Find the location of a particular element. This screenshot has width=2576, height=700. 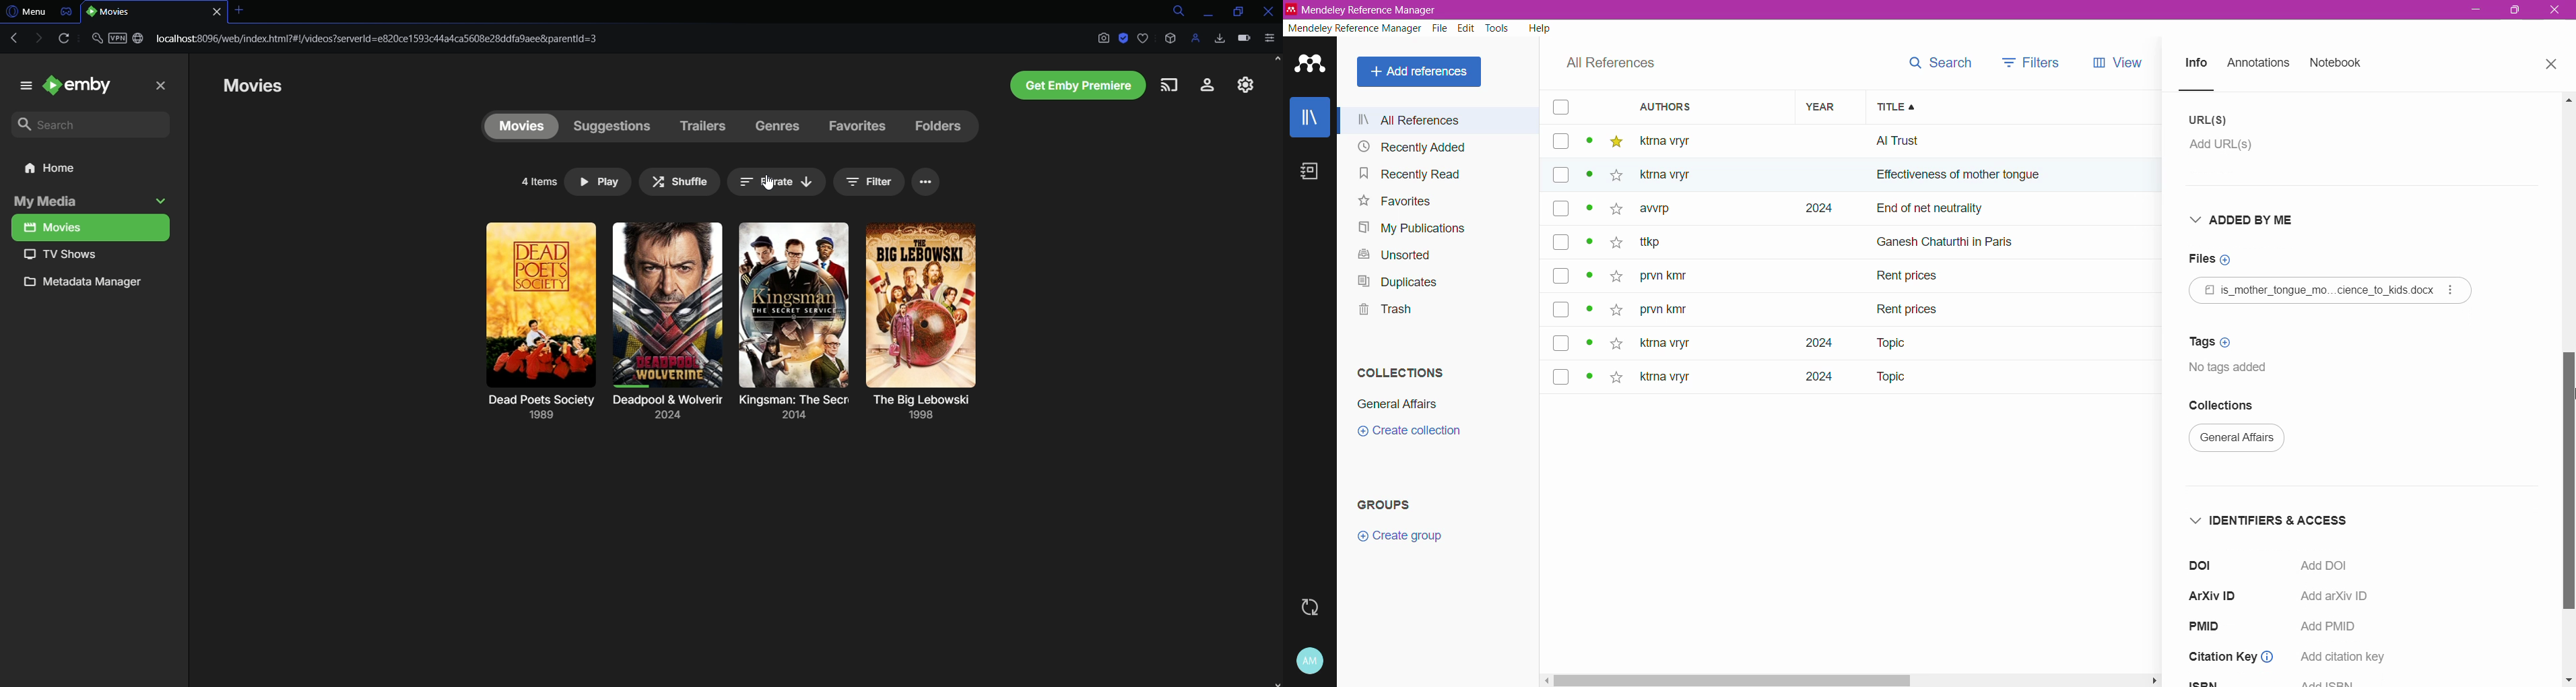

Collections is located at coordinates (1401, 372).